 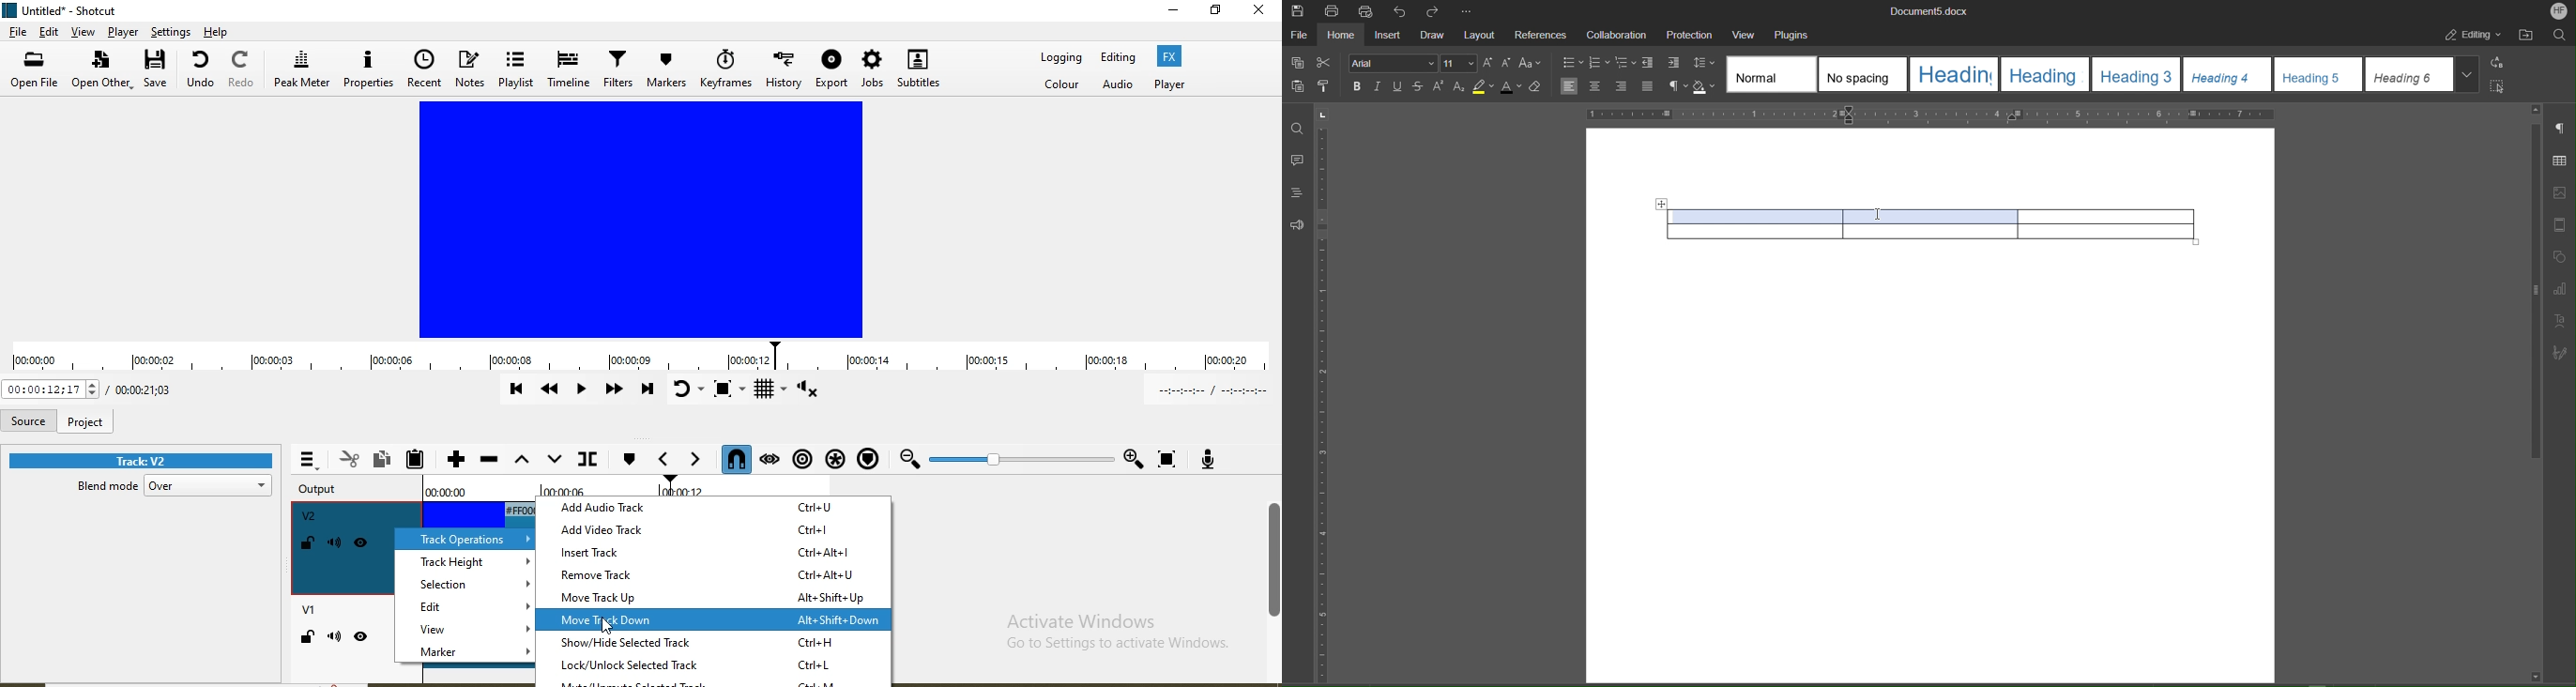 I want to click on lock/unlovk selected track, so click(x=714, y=665).